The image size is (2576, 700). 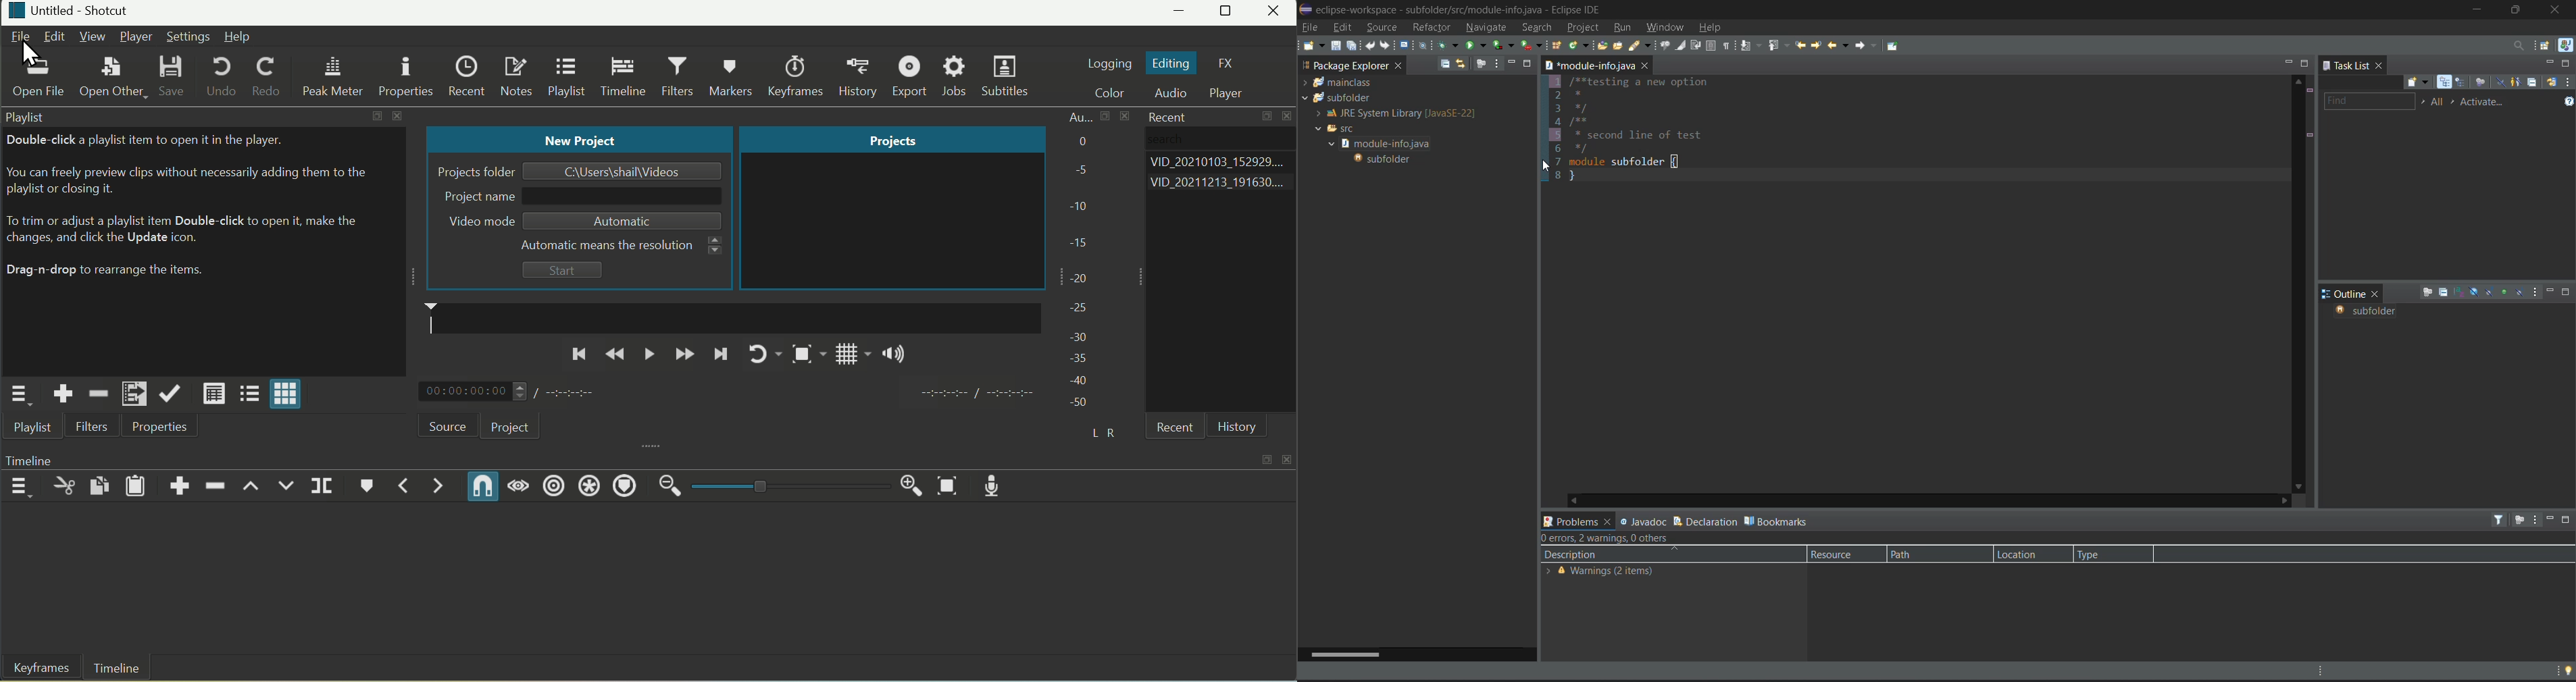 What do you see at coordinates (844, 358) in the screenshot?
I see `Grid` at bounding box center [844, 358].